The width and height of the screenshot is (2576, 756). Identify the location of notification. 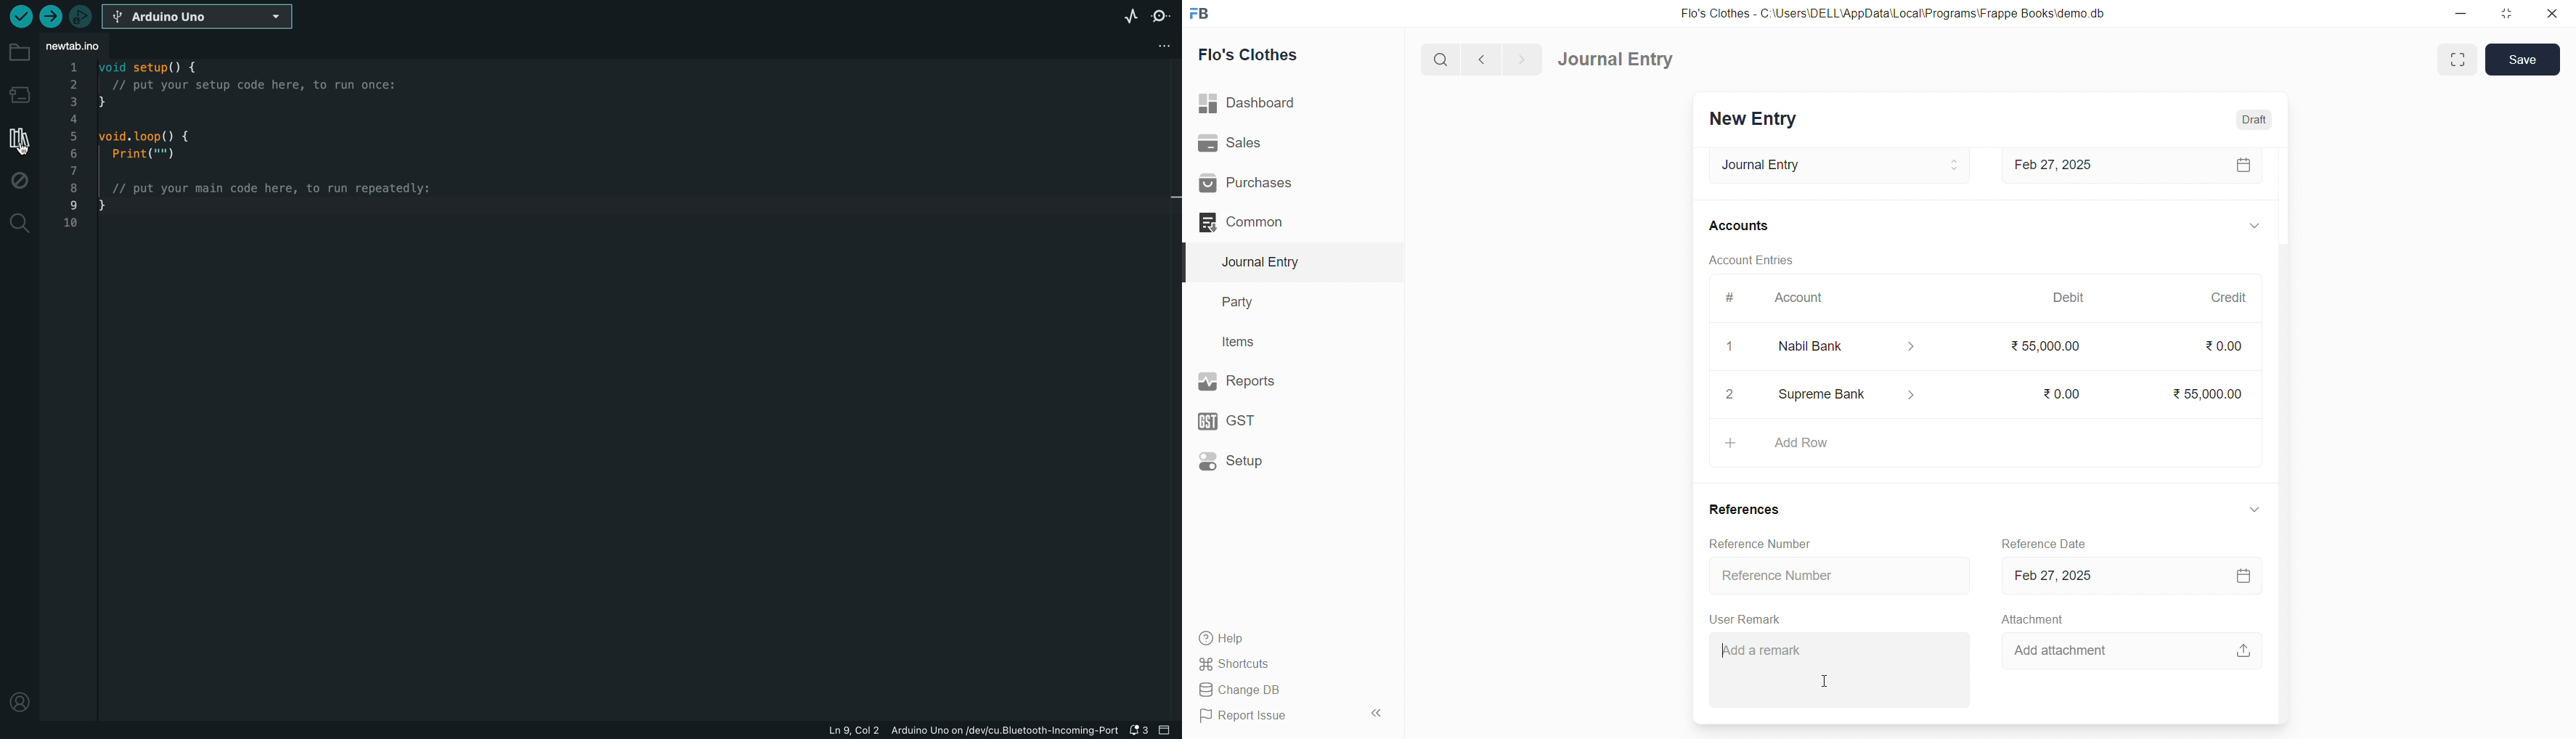
(1139, 729).